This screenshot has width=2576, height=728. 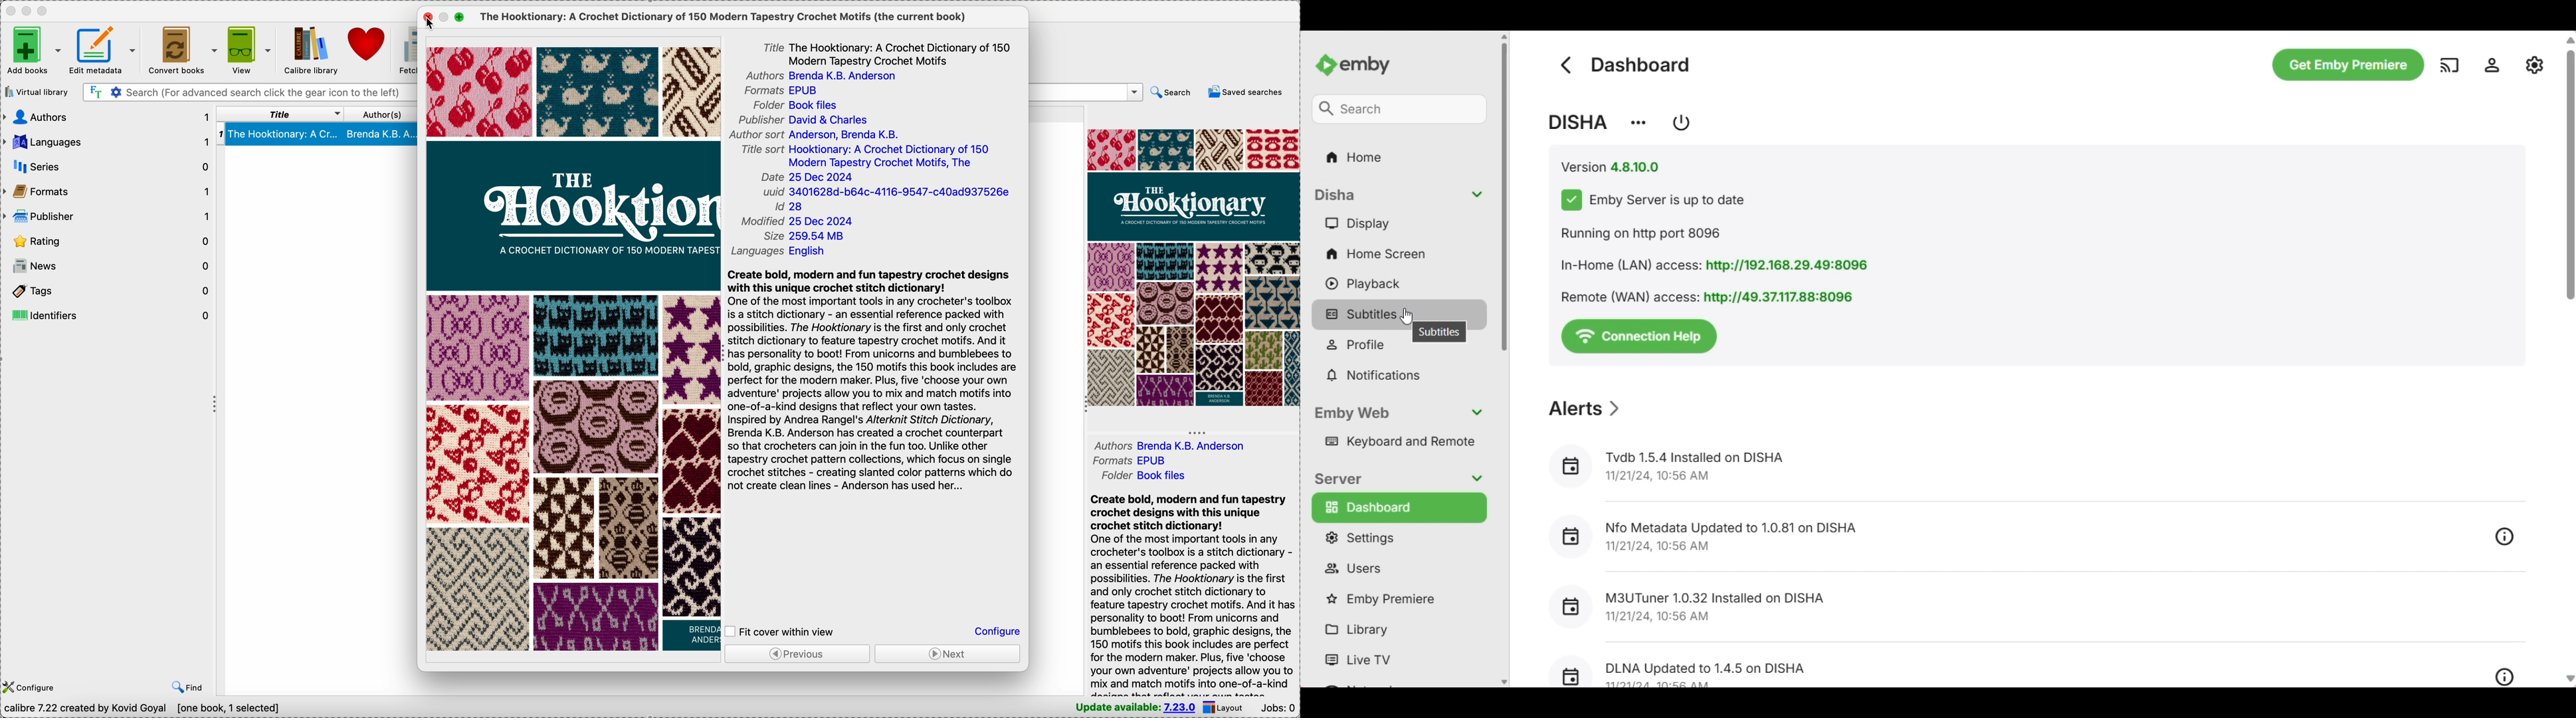 What do you see at coordinates (797, 104) in the screenshot?
I see `book files` at bounding box center [797, 104].